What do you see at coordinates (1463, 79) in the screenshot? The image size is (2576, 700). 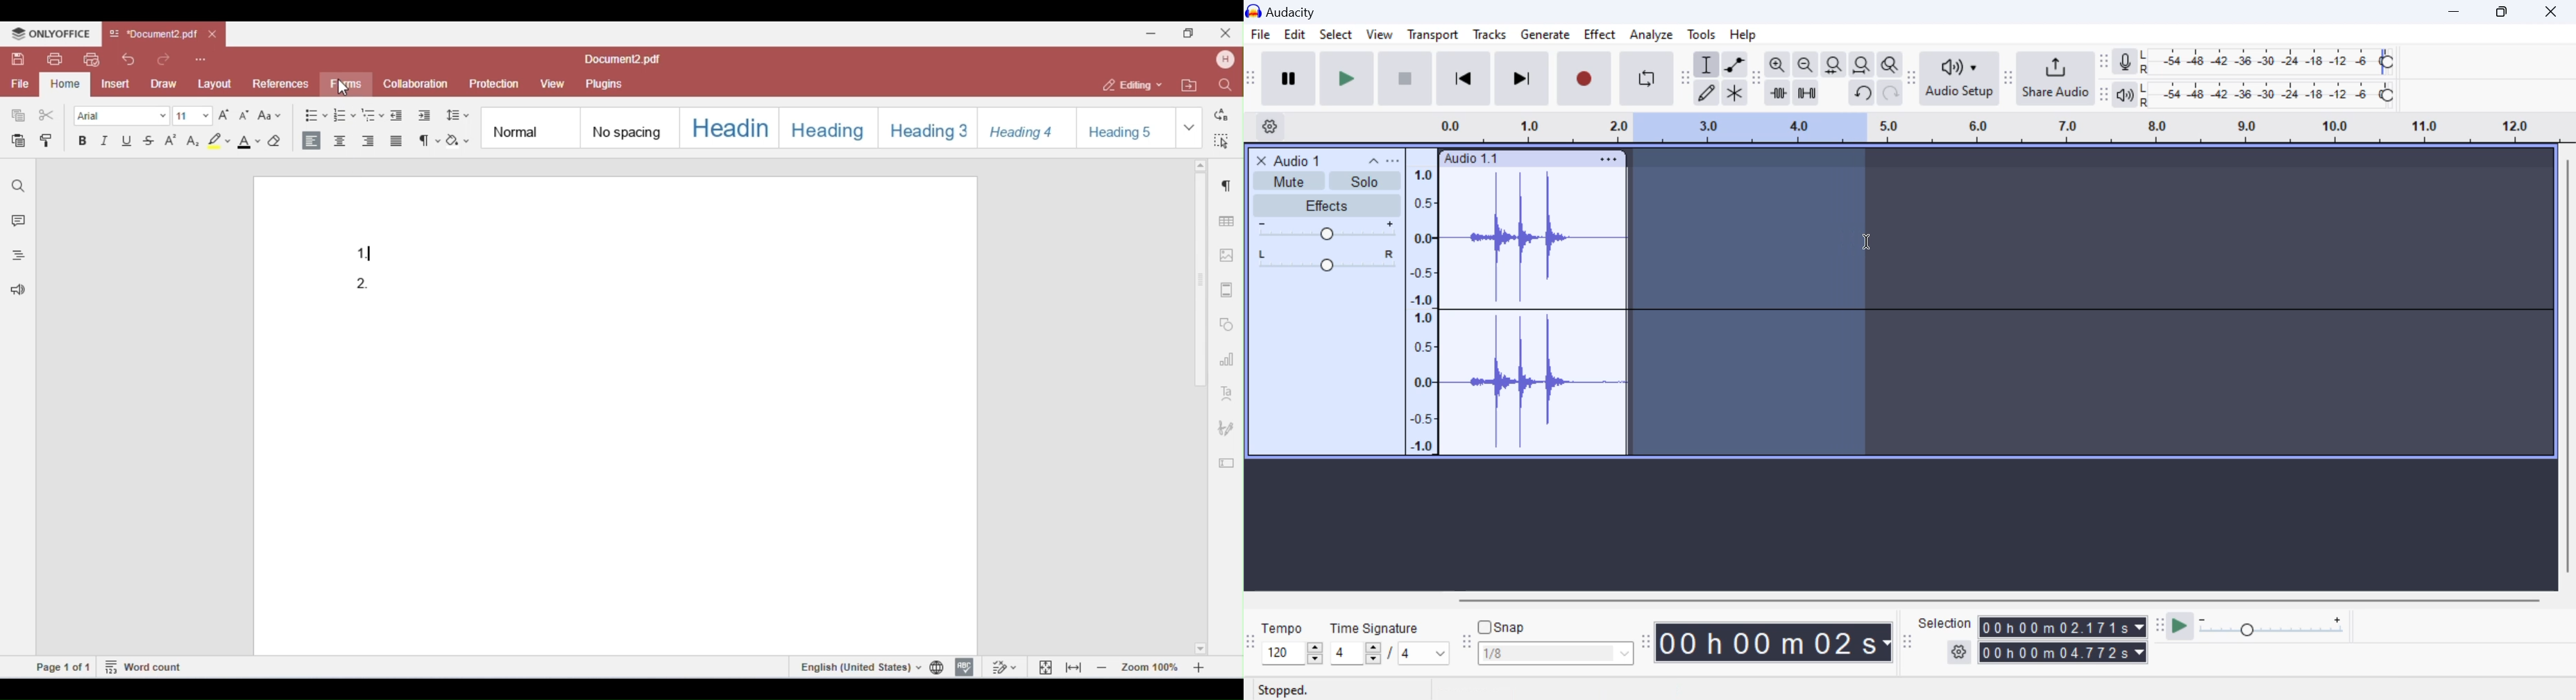 I see `Skip to Beginning` at bounding box center [1463, 79].